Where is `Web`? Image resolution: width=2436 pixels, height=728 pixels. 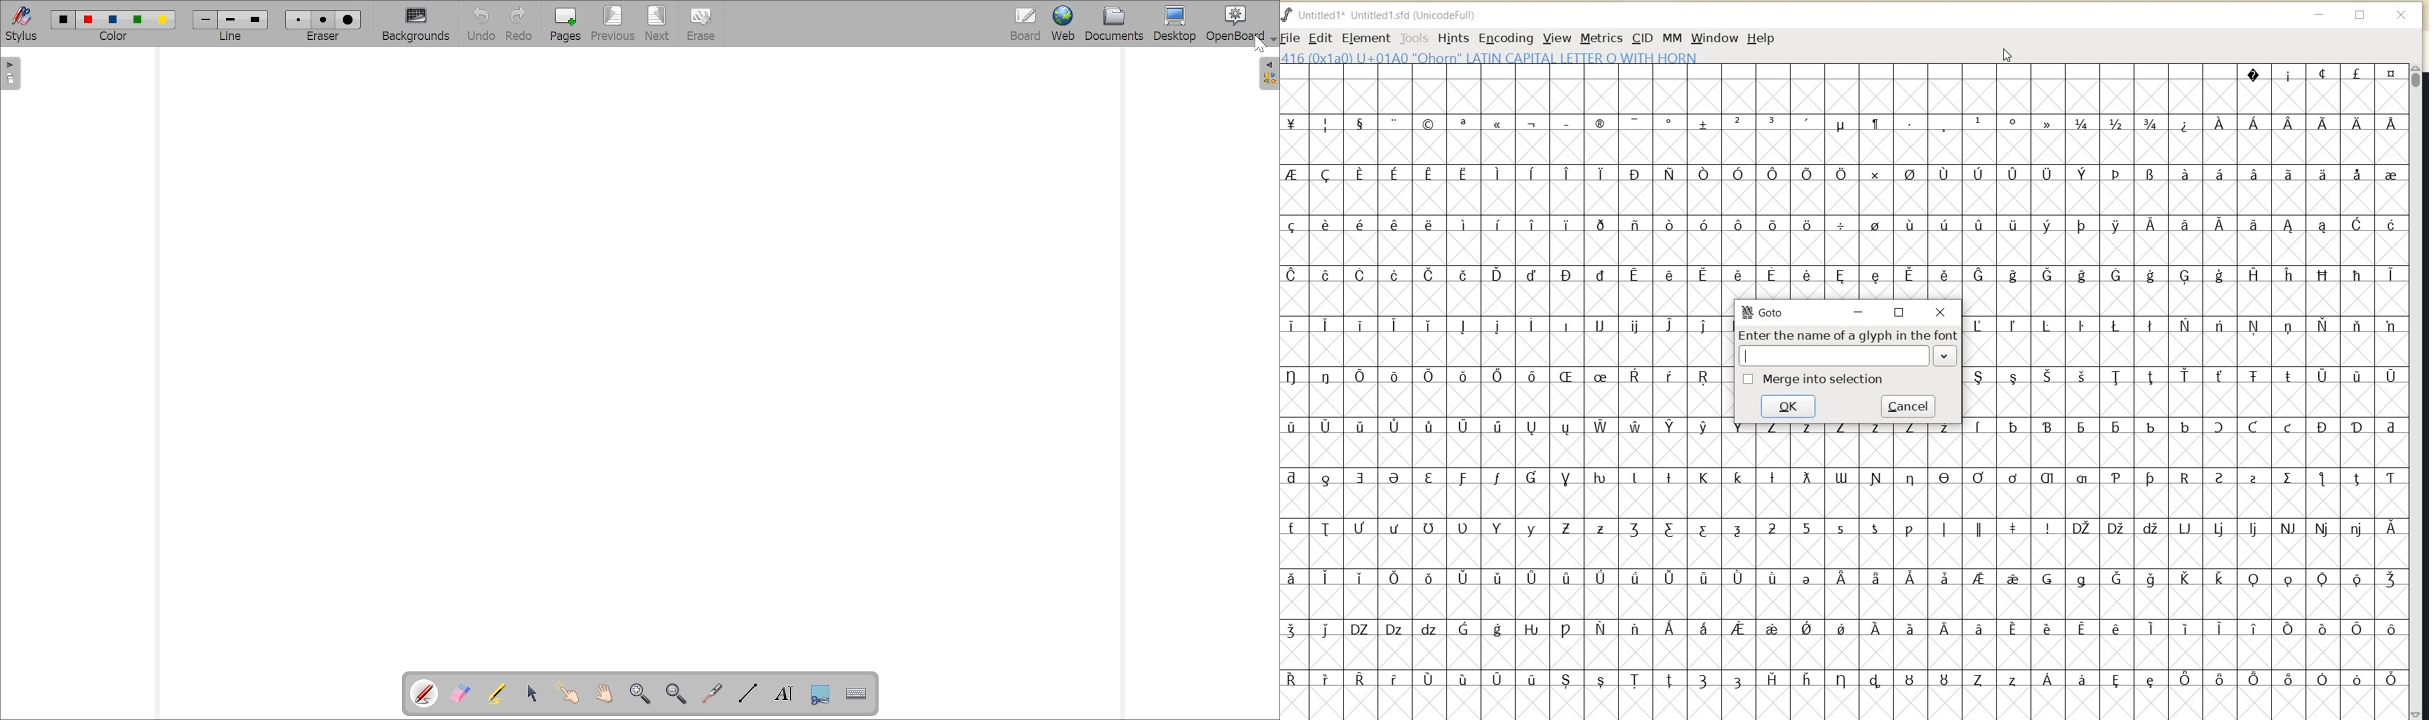 Web is located at coordinates (1059, 23).